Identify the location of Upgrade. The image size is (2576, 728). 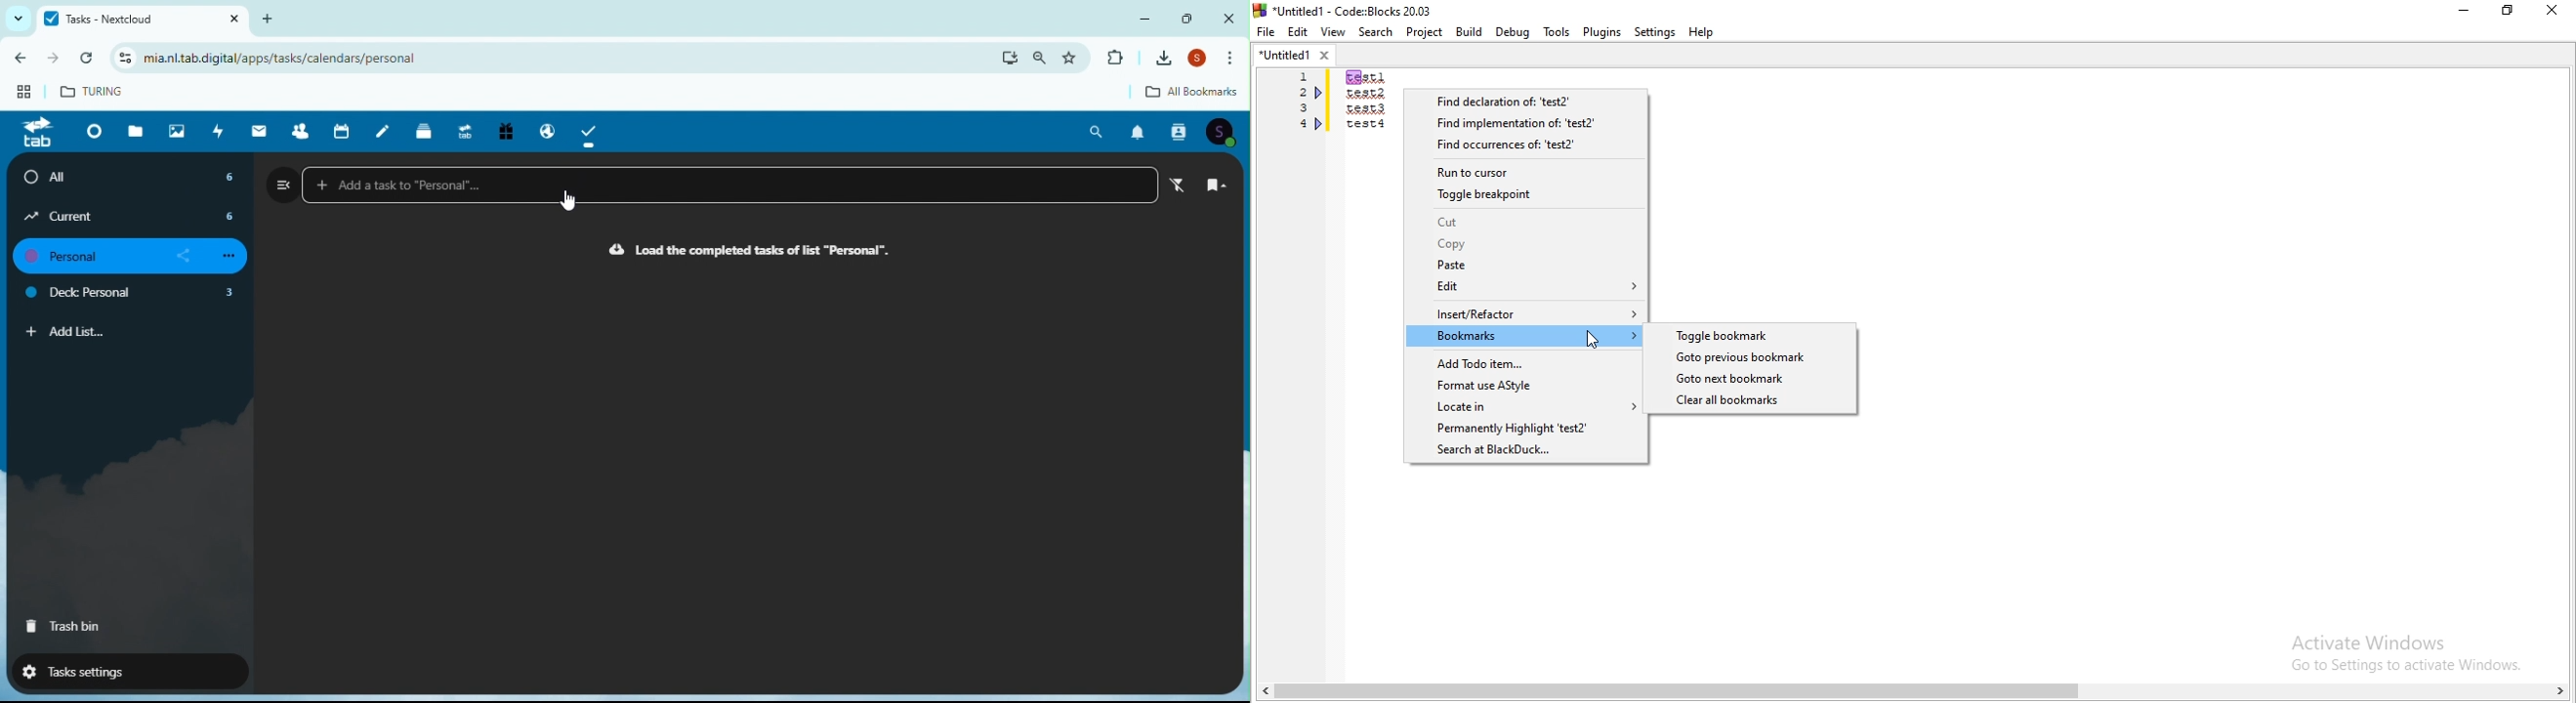
(464, 129).